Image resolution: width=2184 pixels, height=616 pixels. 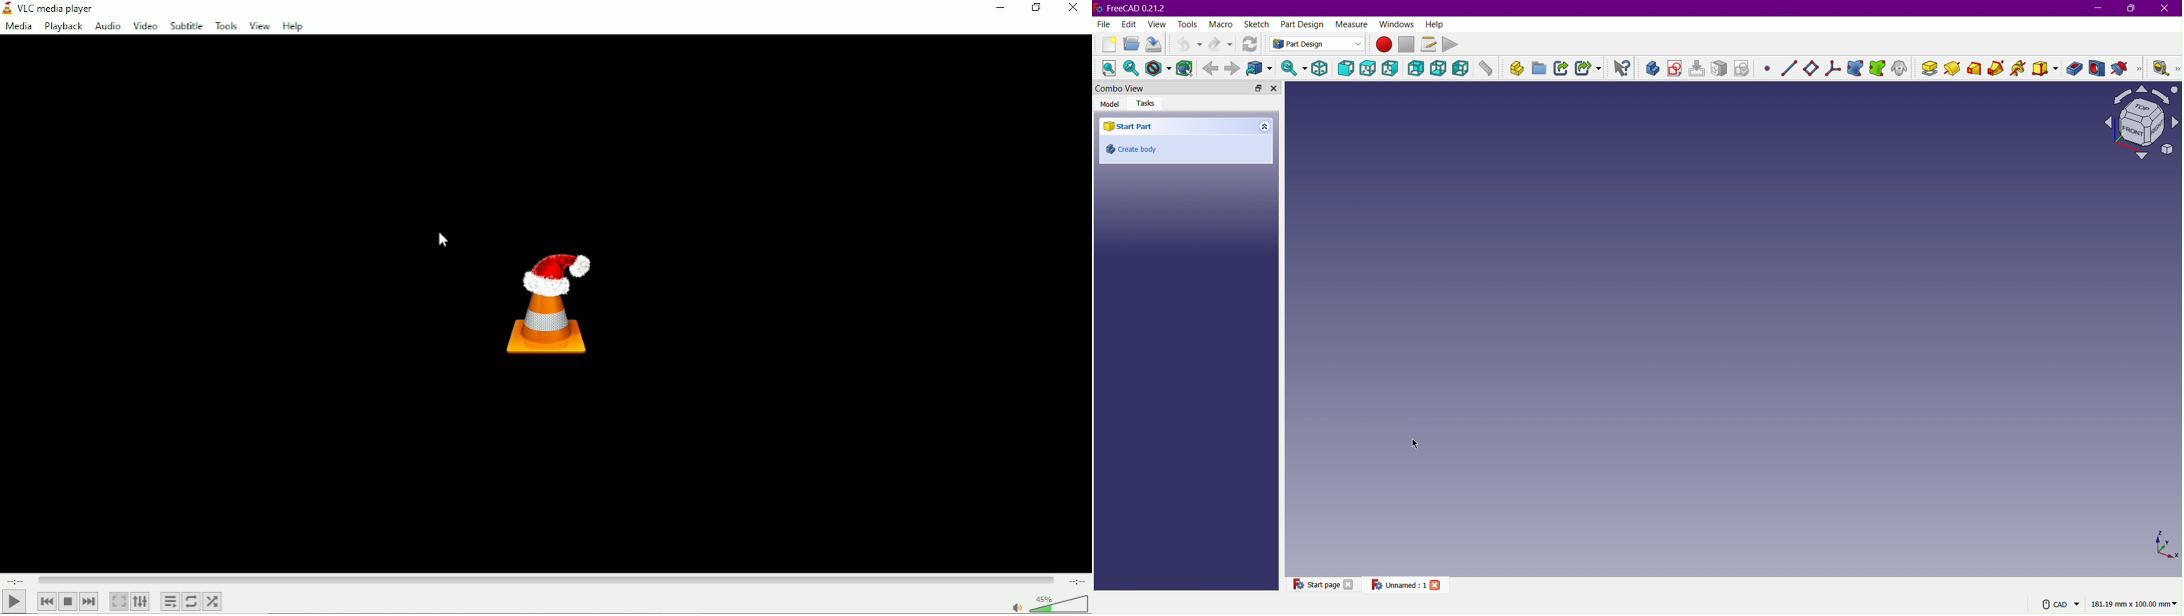 What do you see at coordinates (1210, 70) in the screenshot?
I see `Backward` at bounding box center [1210, 70].